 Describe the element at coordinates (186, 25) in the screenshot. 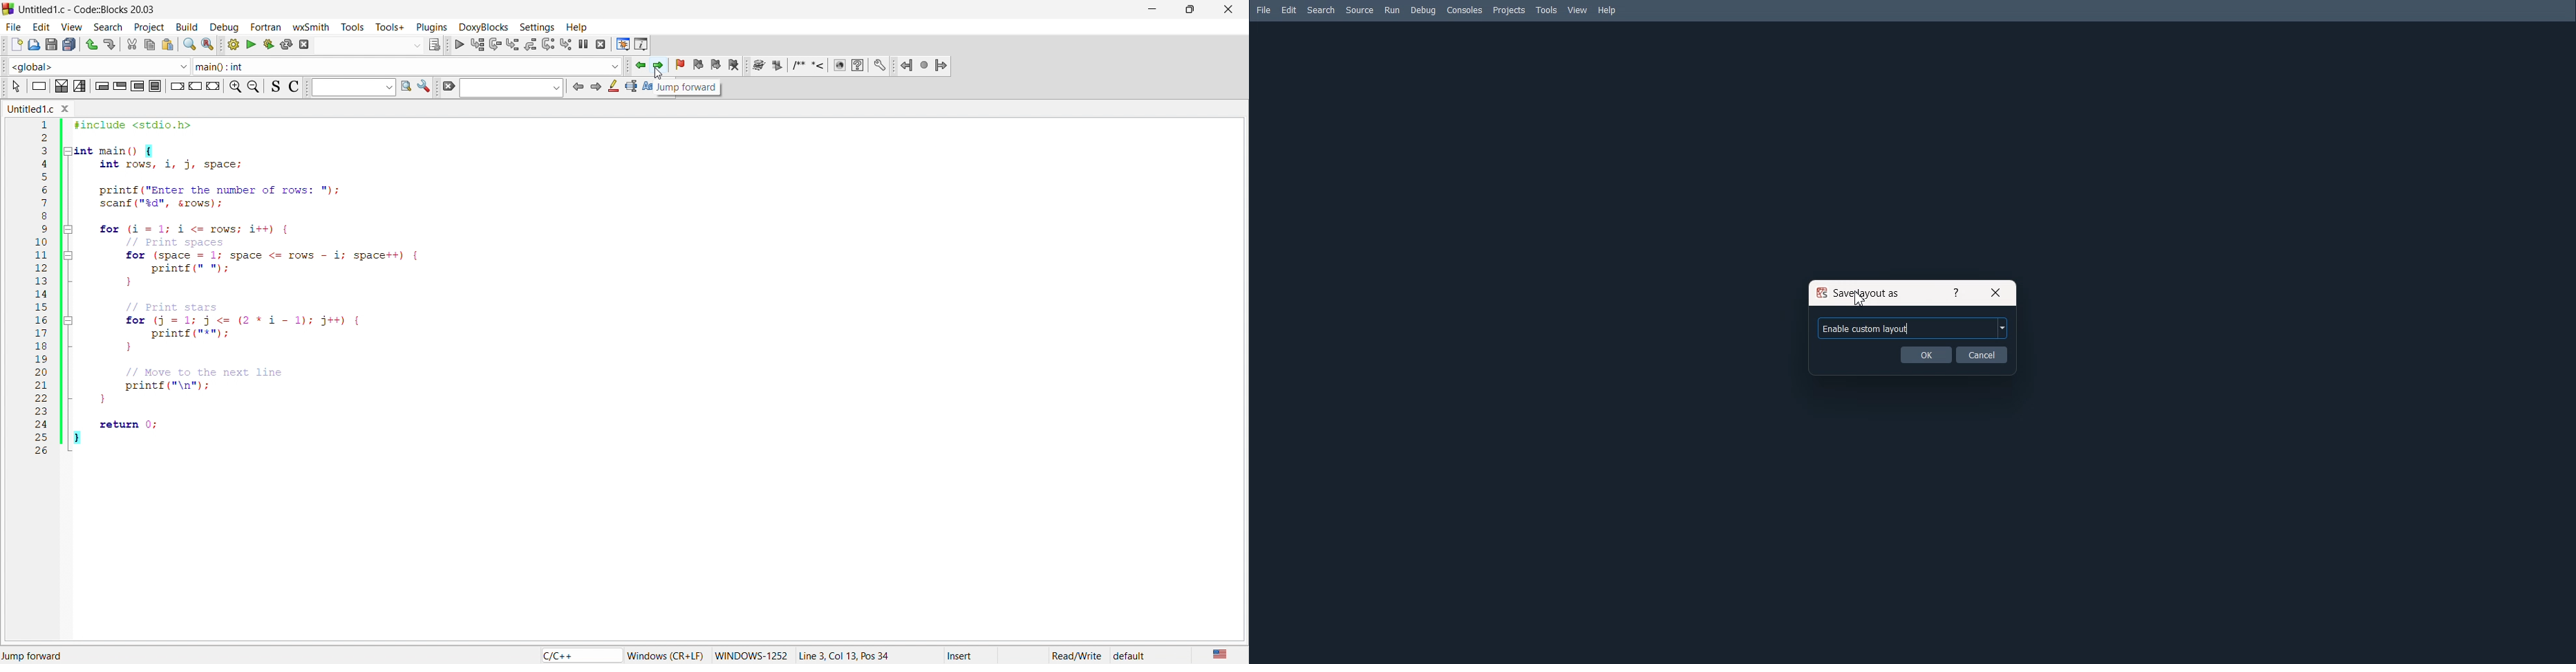

I see `build` at that location.